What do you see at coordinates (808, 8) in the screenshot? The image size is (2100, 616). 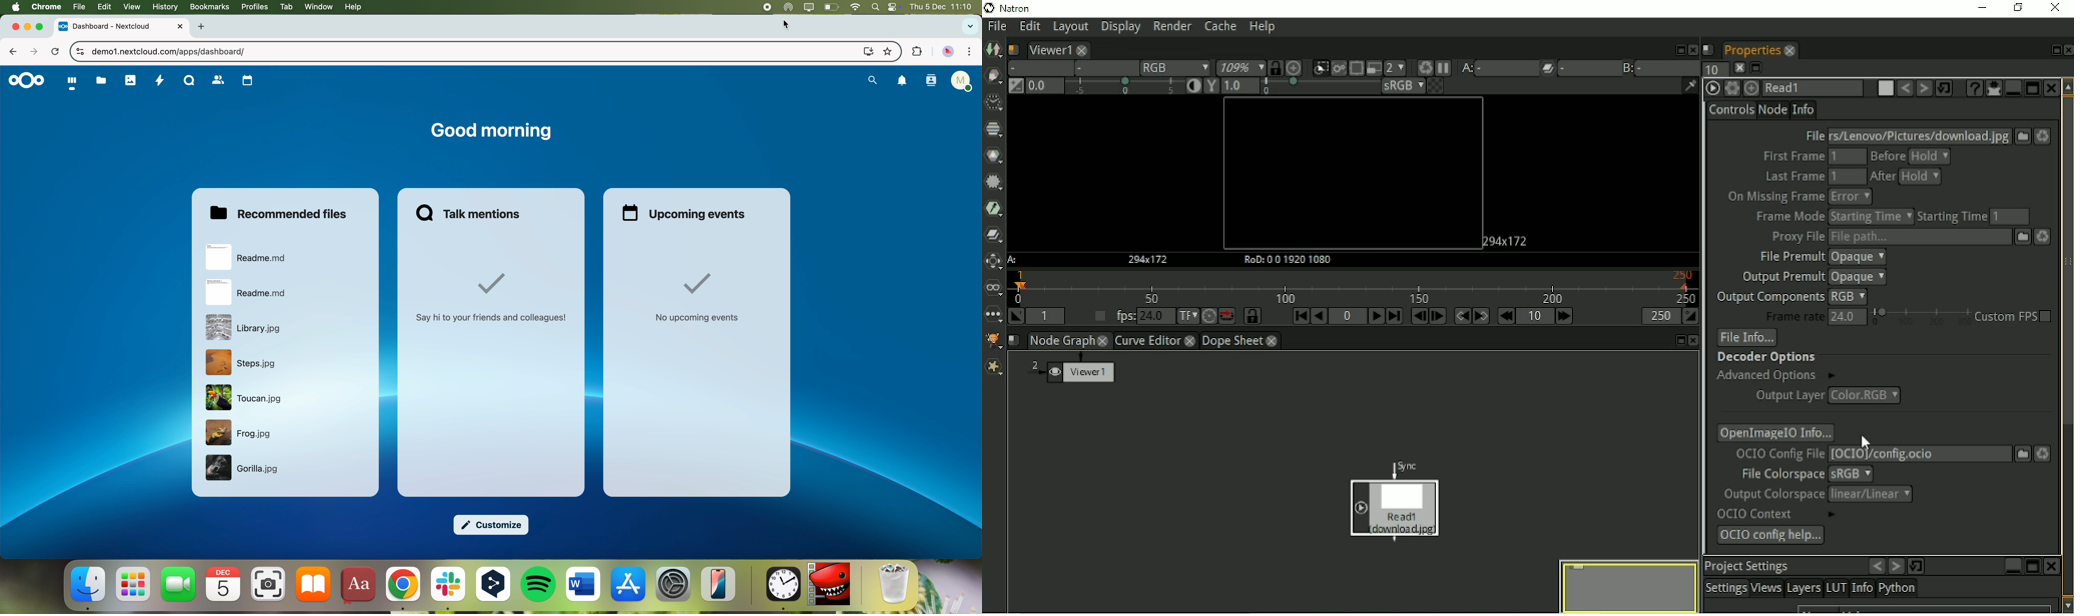 I see `screen` at bounding box center [808, 8].